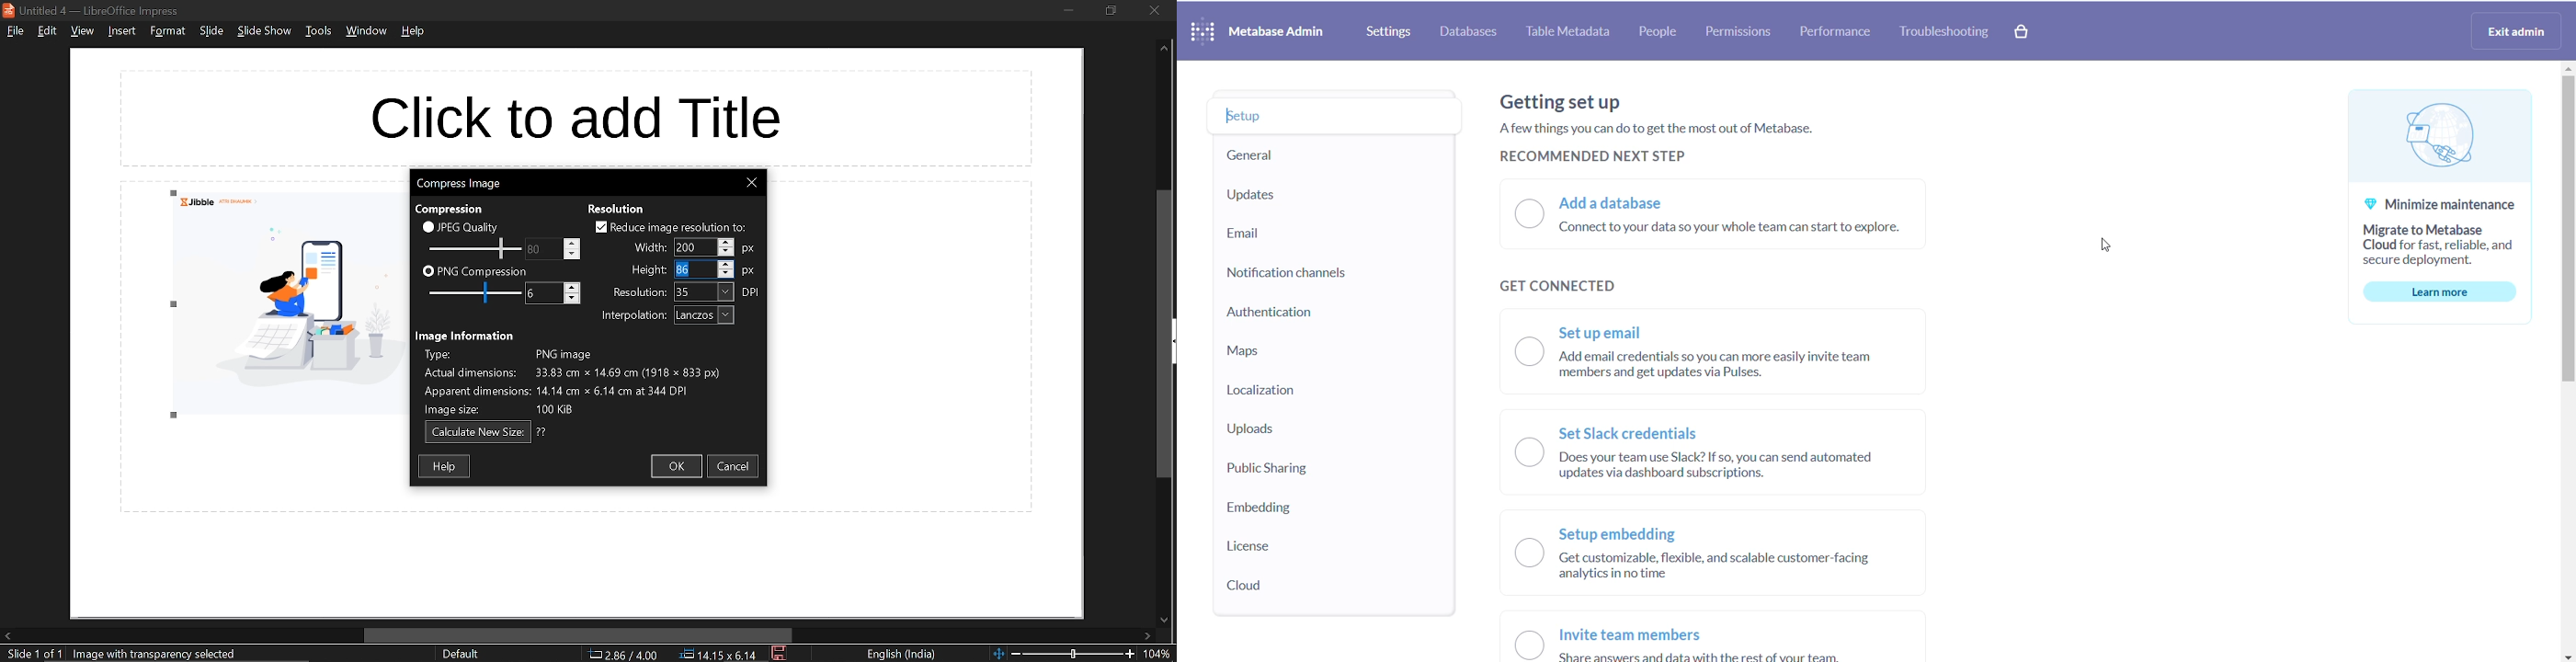  I want to click on image information describing type of image, actual dimensions, apparent dimensions and image size, so click(583, 382).